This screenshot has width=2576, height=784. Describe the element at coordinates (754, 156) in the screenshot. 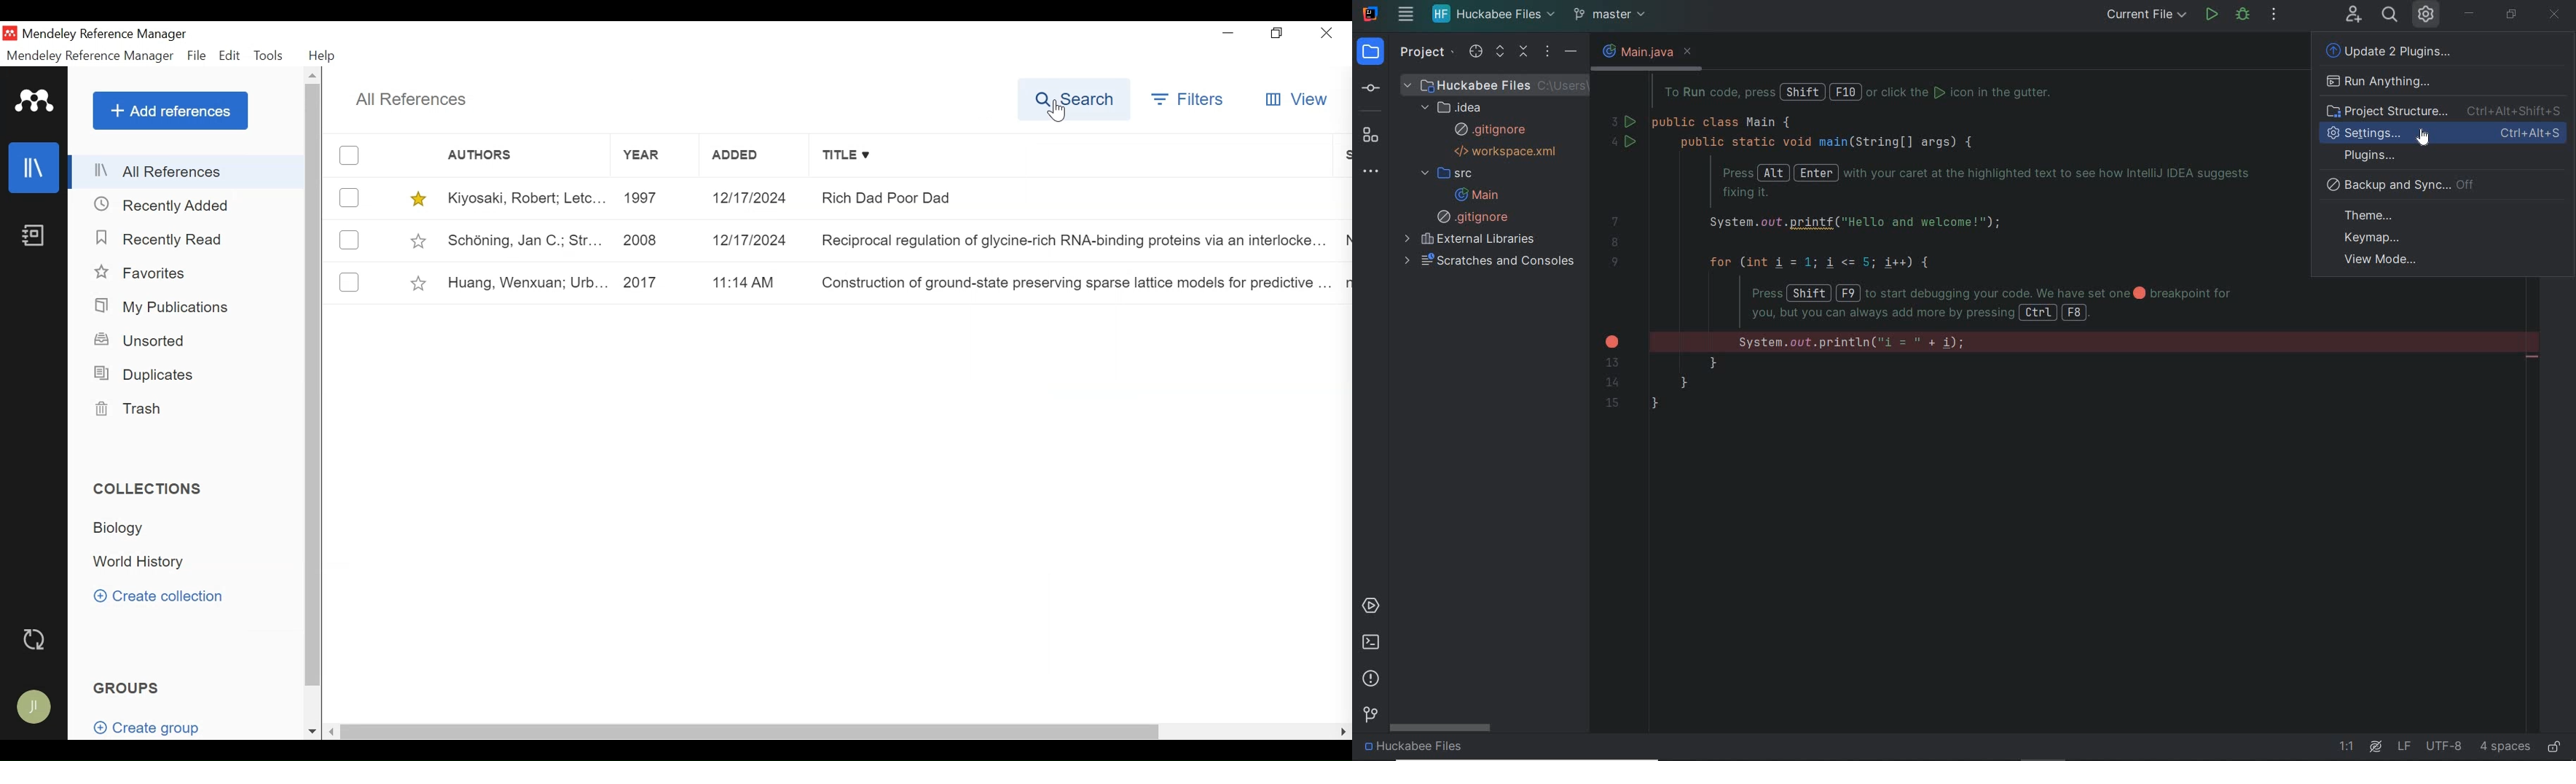

I see `Added` at that location.